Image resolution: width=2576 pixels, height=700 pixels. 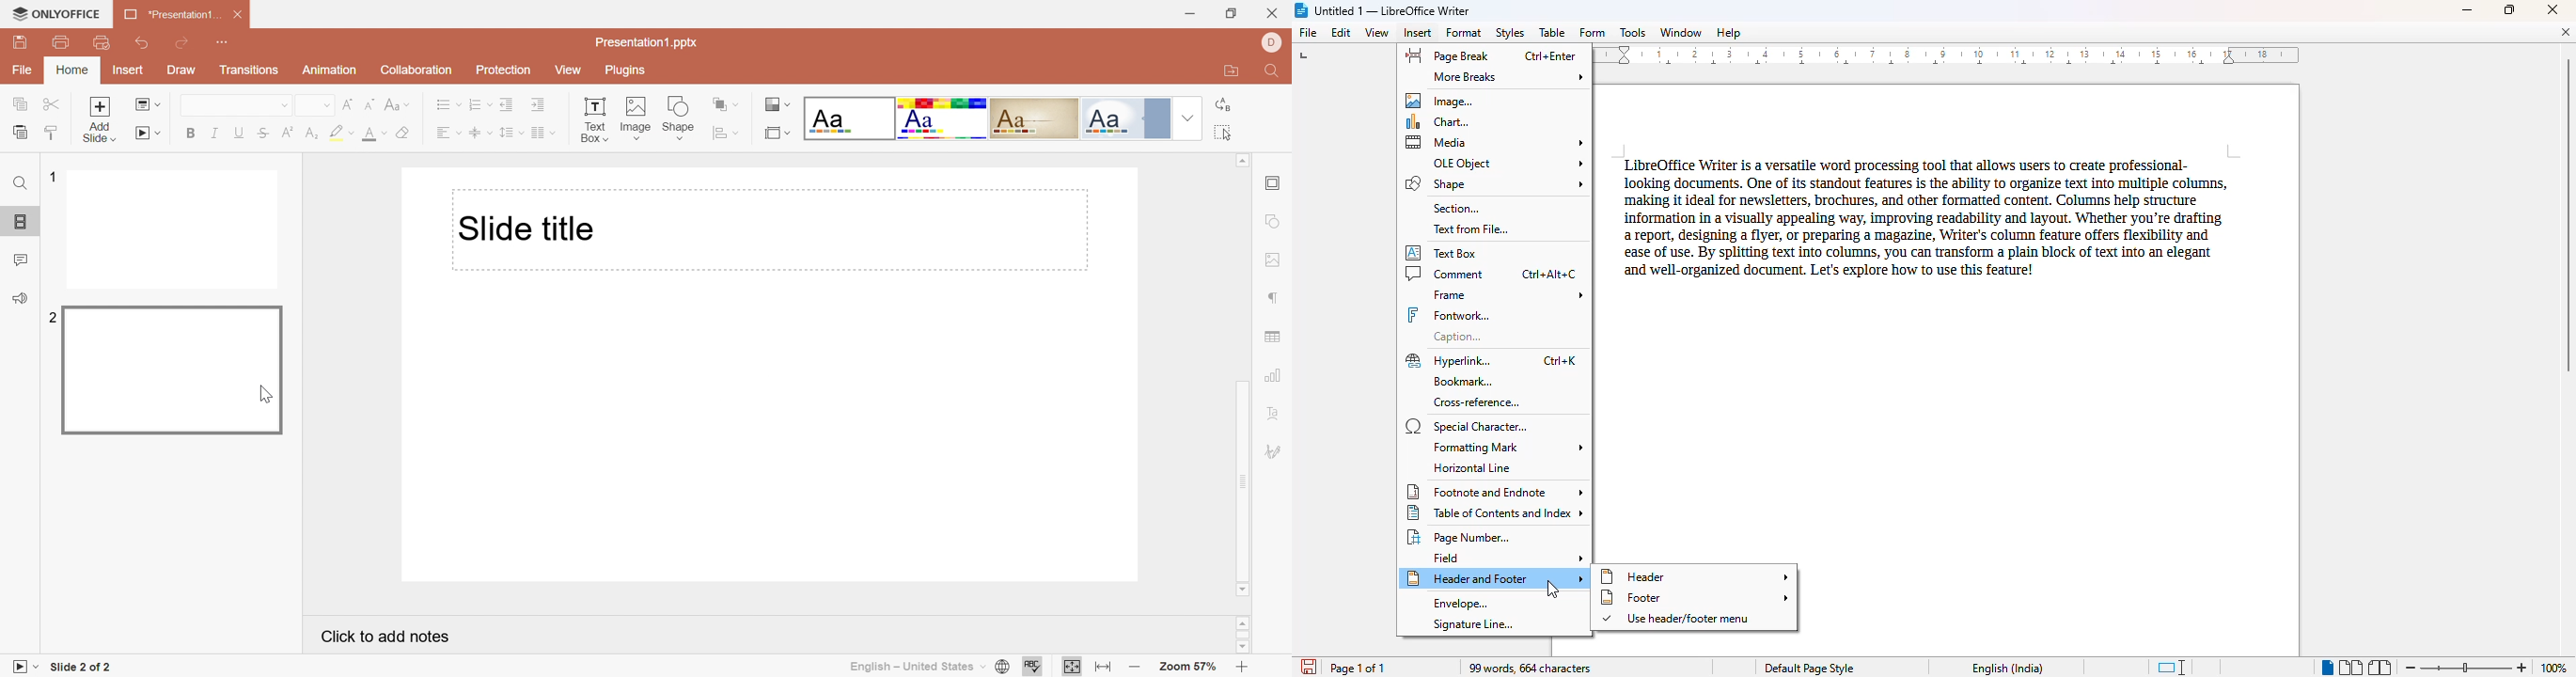 What do you see at coordinates (1506, 448) in the screenshot?
I see `formatting mark` at bounding box center [1506, 448].